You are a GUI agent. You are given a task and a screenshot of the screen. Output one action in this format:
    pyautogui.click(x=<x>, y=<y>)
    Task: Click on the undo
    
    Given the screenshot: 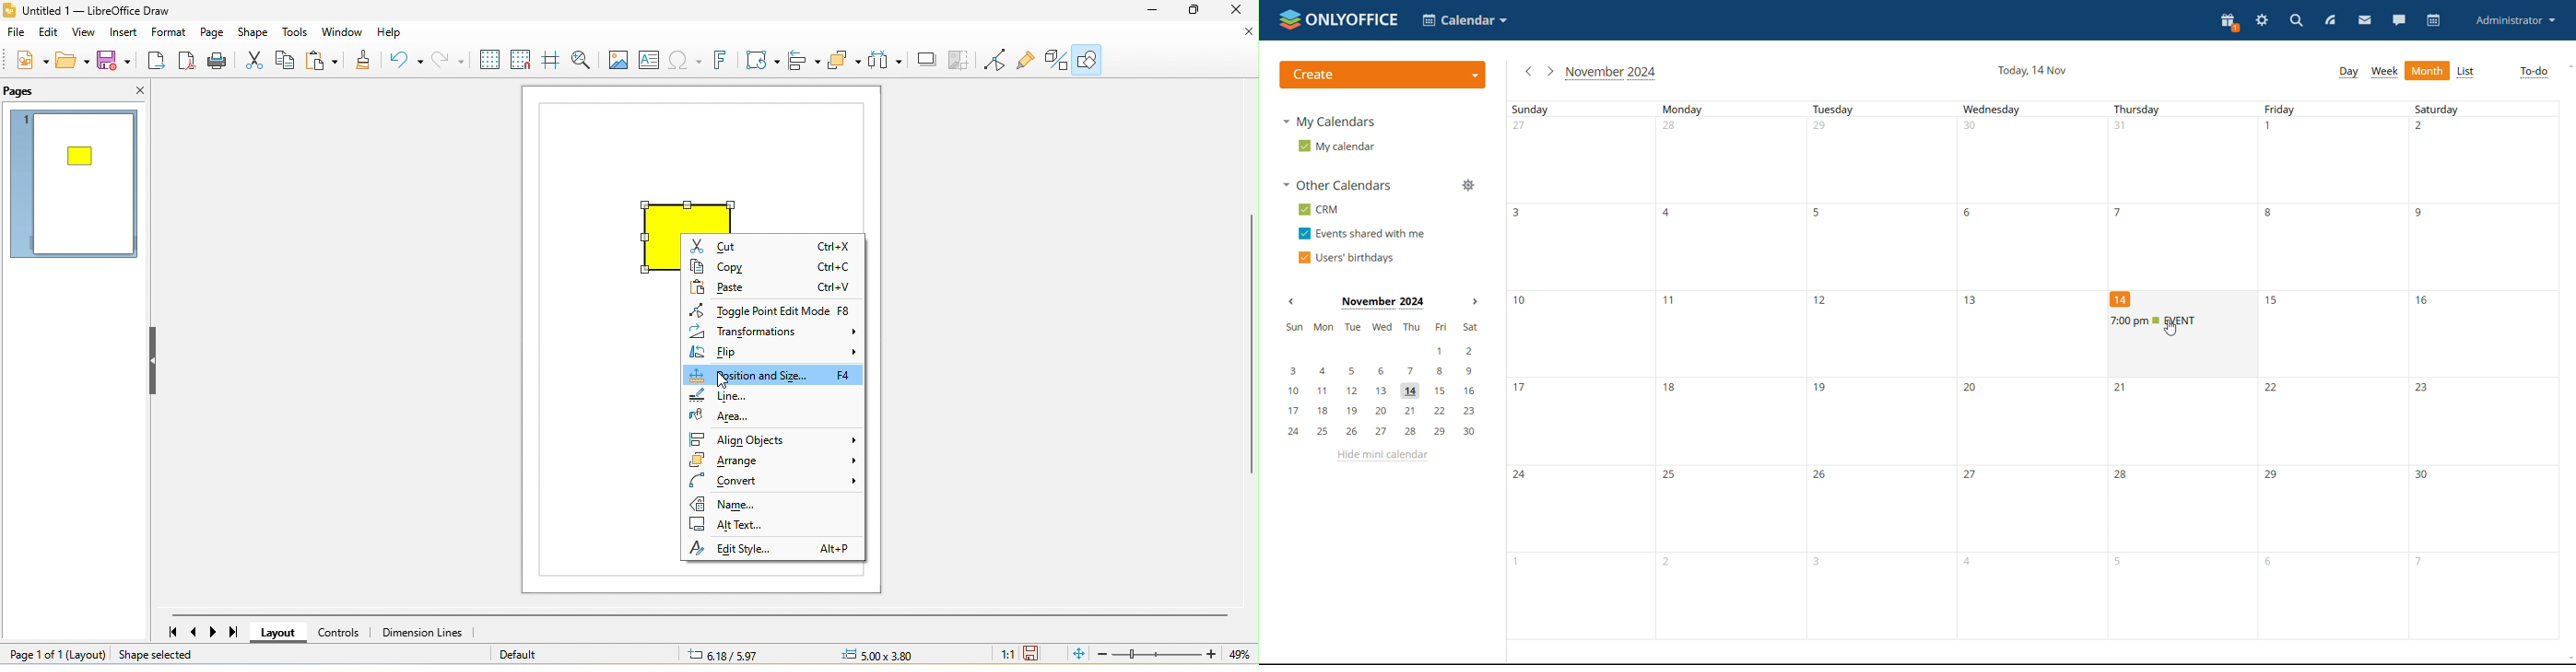 What is the action you would take?
    pyautogui.click(x=403, y=60)
    